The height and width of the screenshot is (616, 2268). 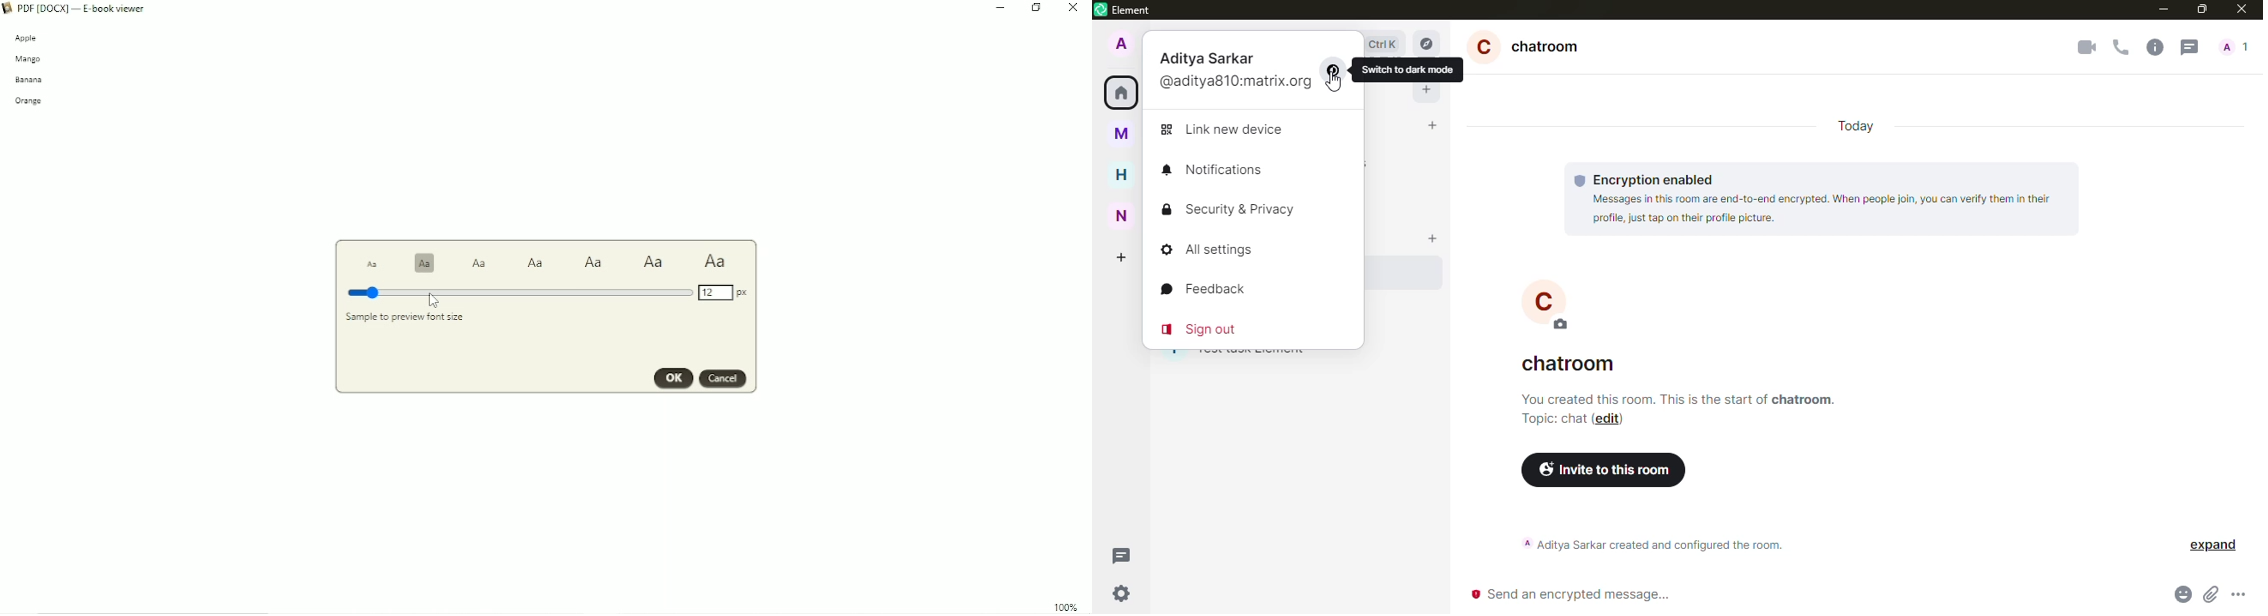 What do you see at coordinates (1122, 174) in the screenshot?
I see `home` at bounding box center [1122, 174].